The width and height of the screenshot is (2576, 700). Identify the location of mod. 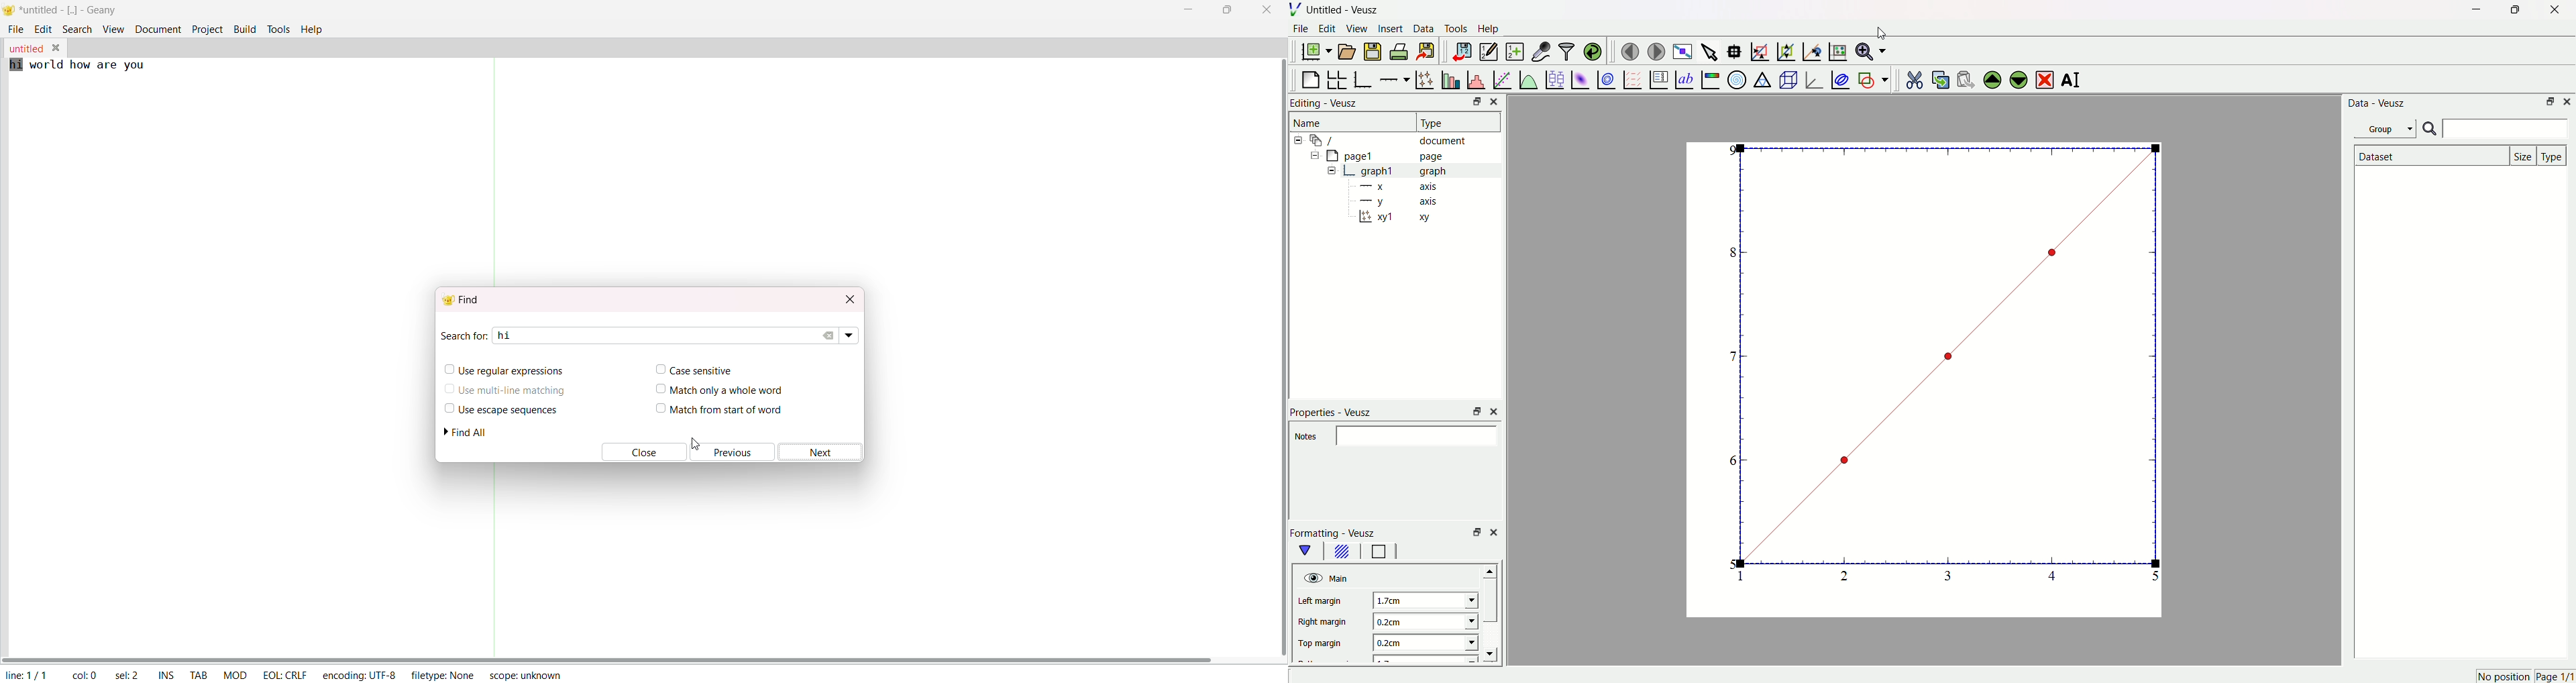
(231, 674).